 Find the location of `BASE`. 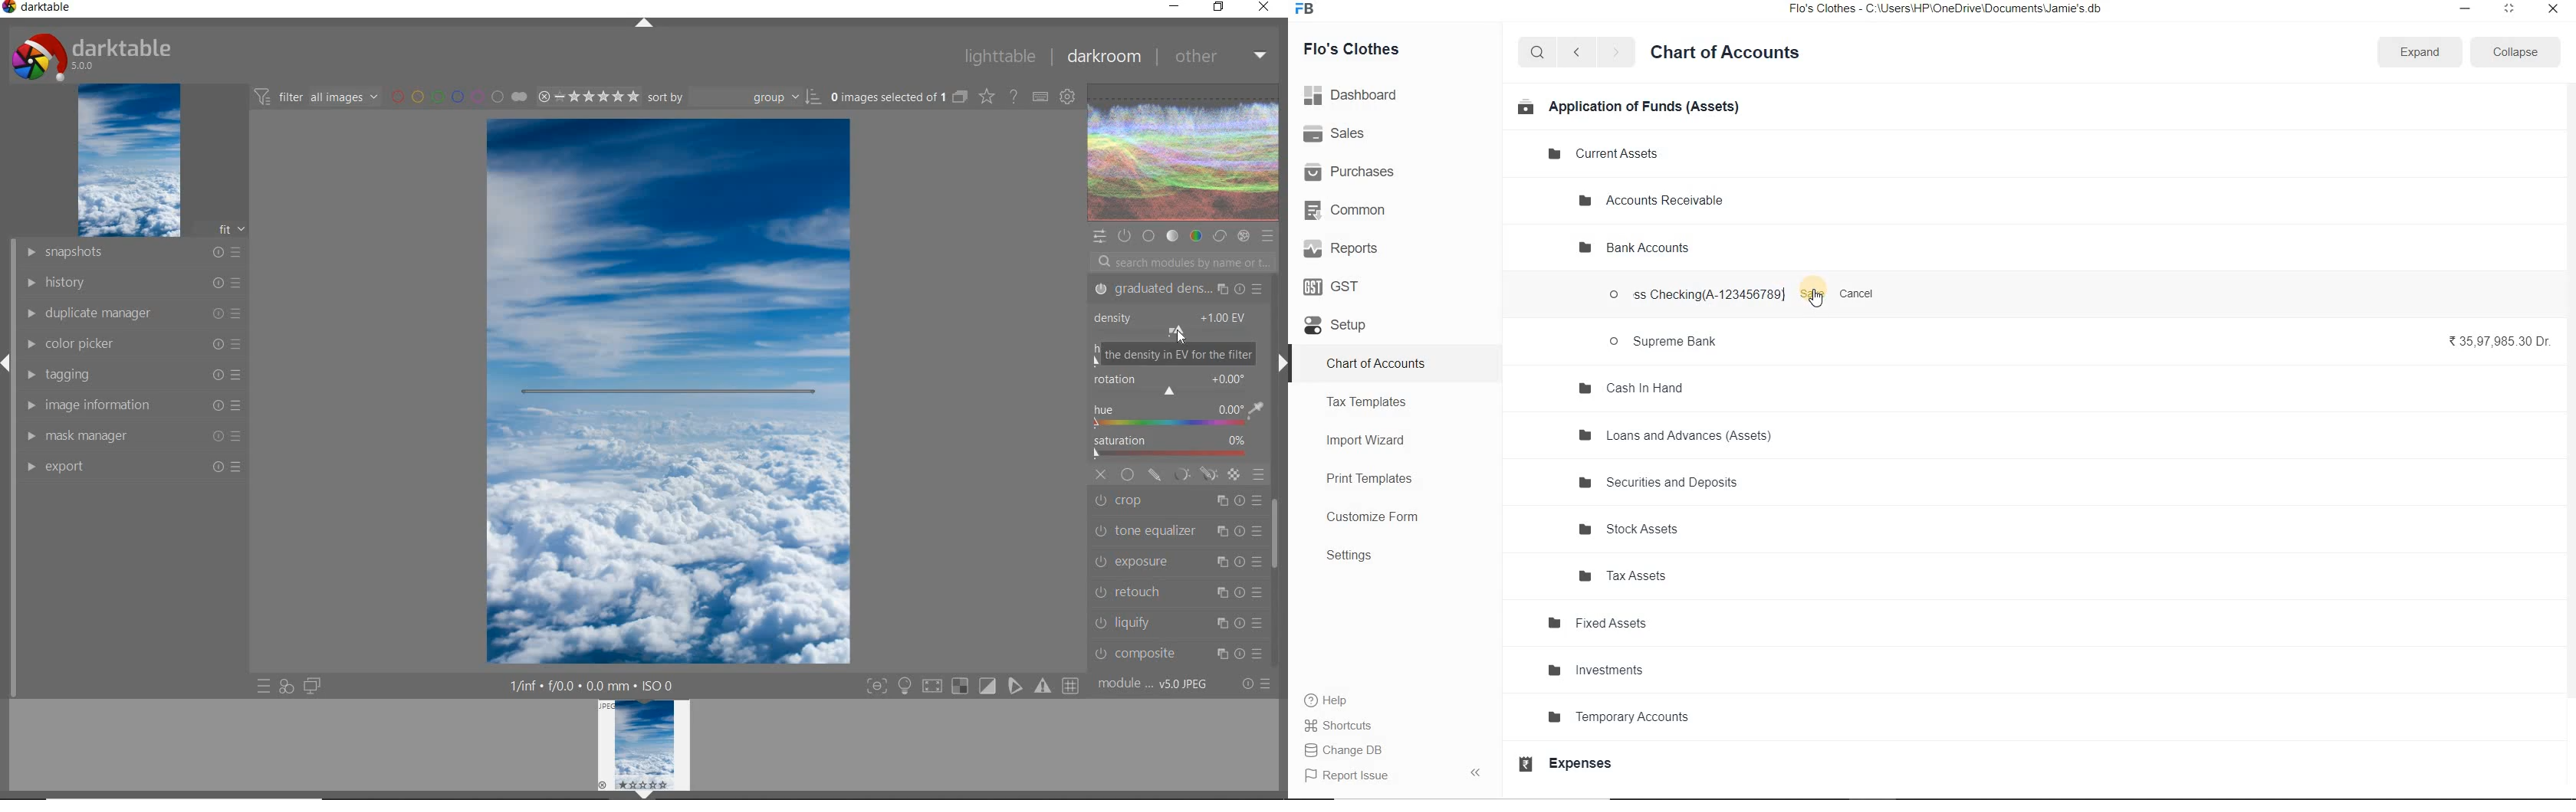

BASE is located at coordinates (1150, 236).